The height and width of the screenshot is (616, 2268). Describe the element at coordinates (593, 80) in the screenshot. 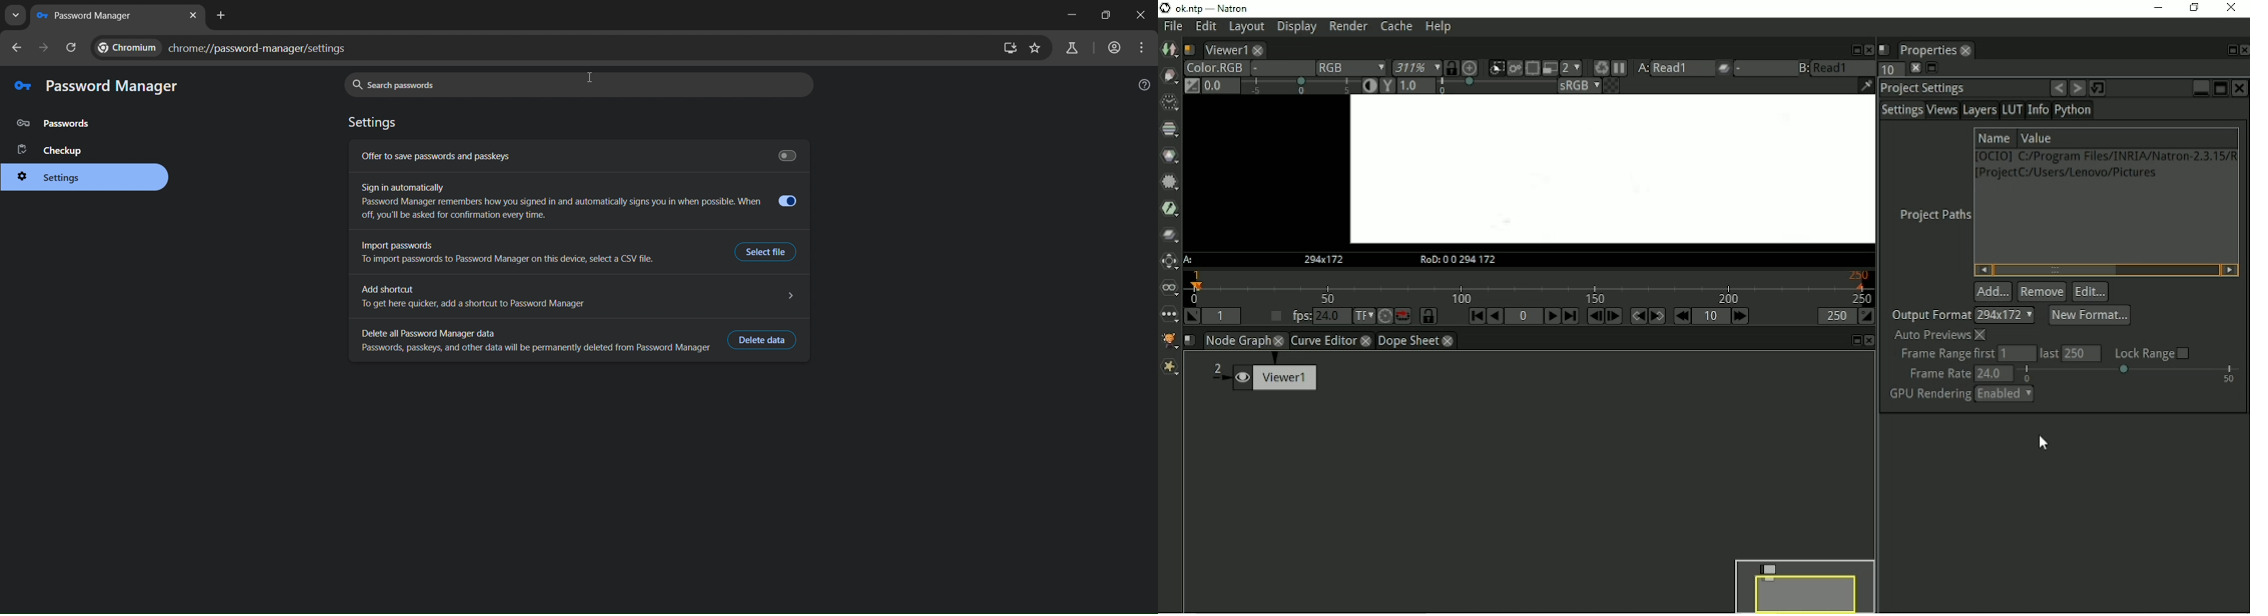

I see `cursor` at that location.